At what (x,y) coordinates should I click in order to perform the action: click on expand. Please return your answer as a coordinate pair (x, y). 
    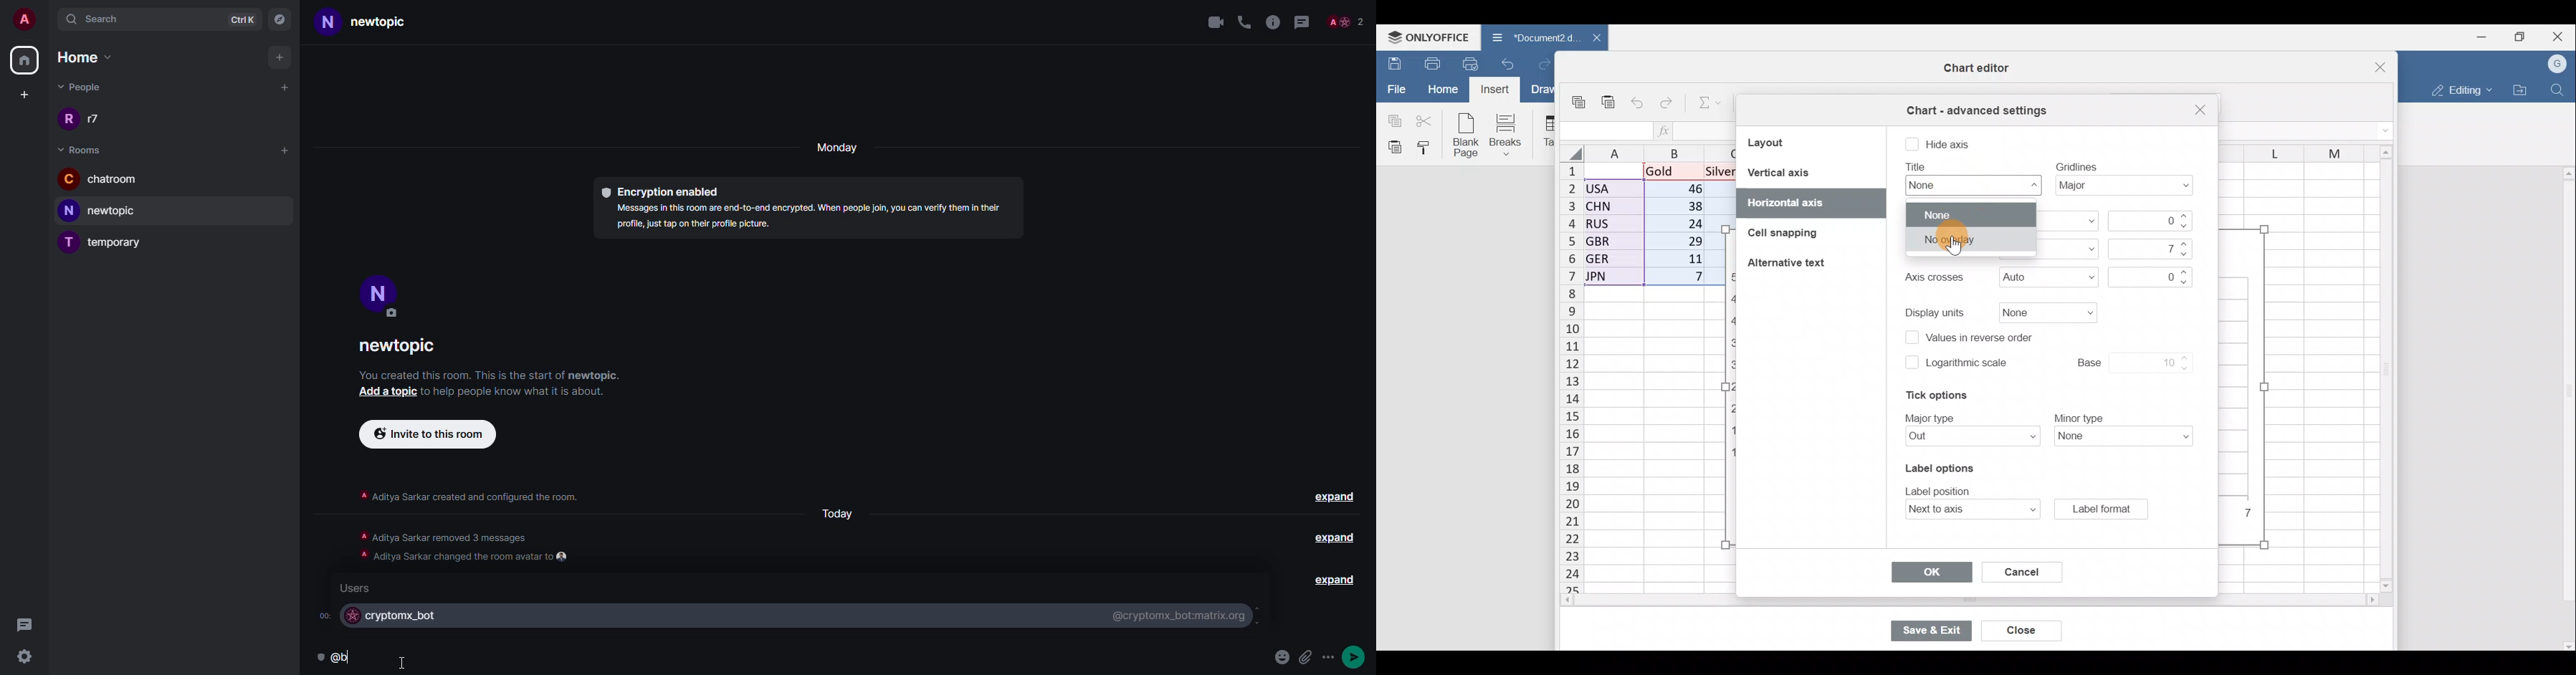
    Looking at the image, I should click on (1336, 497).